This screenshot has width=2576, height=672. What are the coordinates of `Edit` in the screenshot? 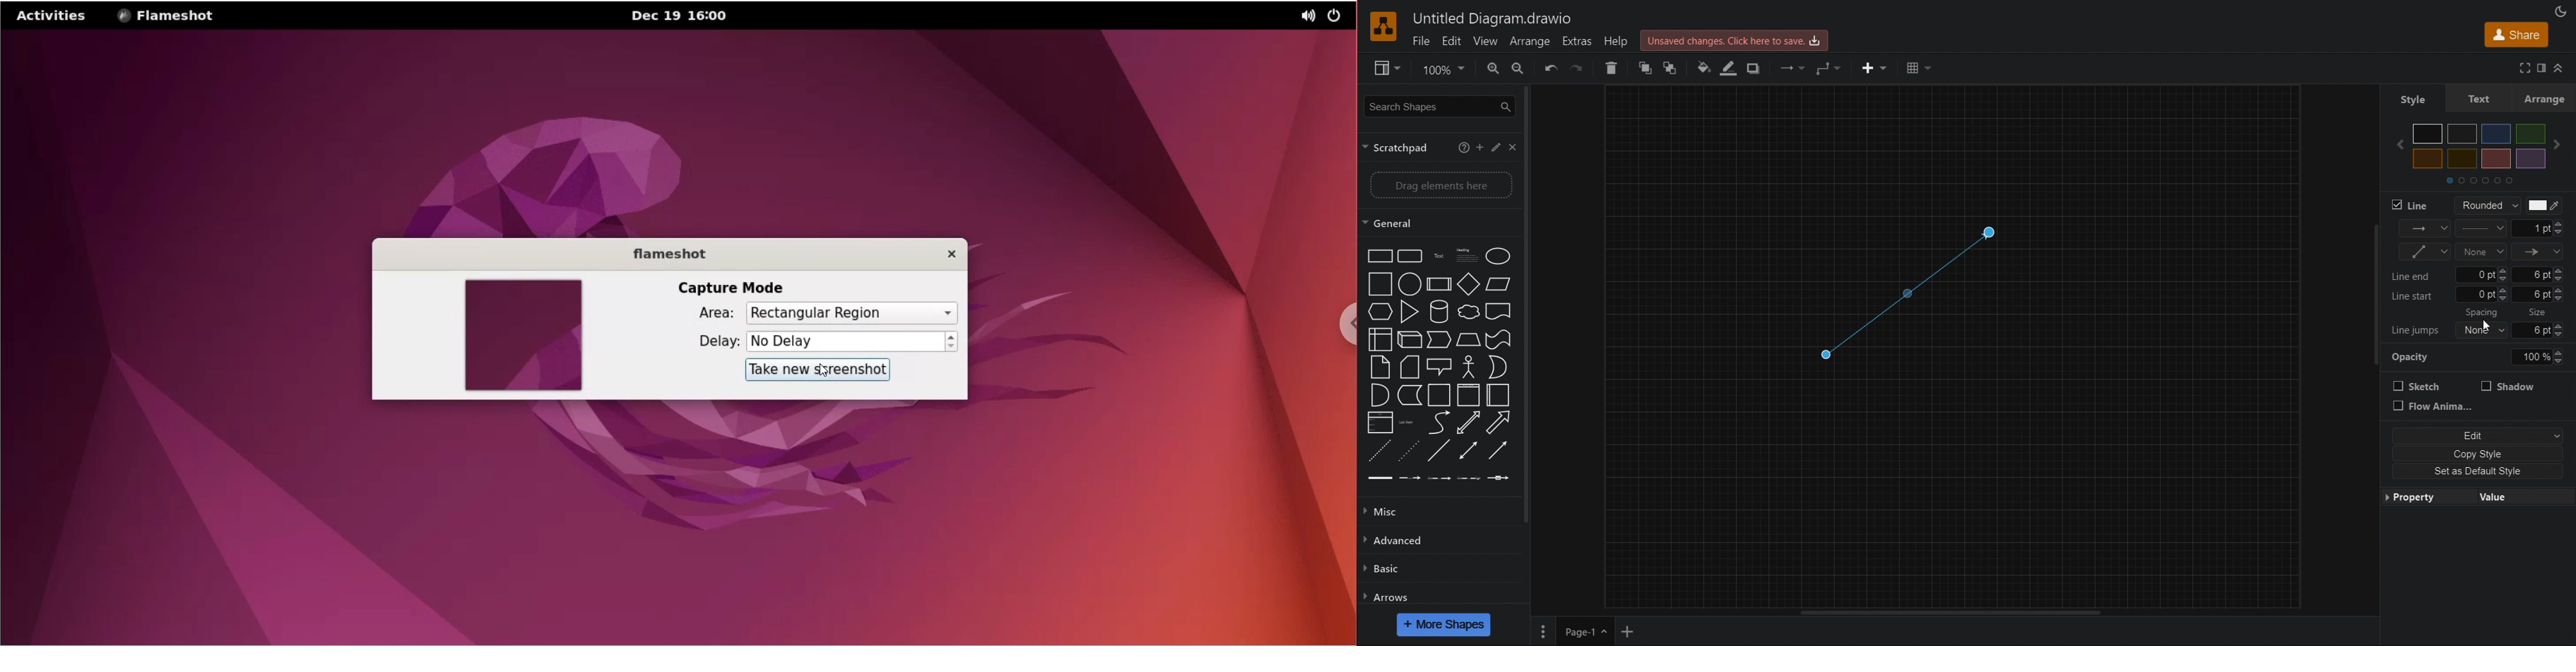 It's located at (2475, 436).